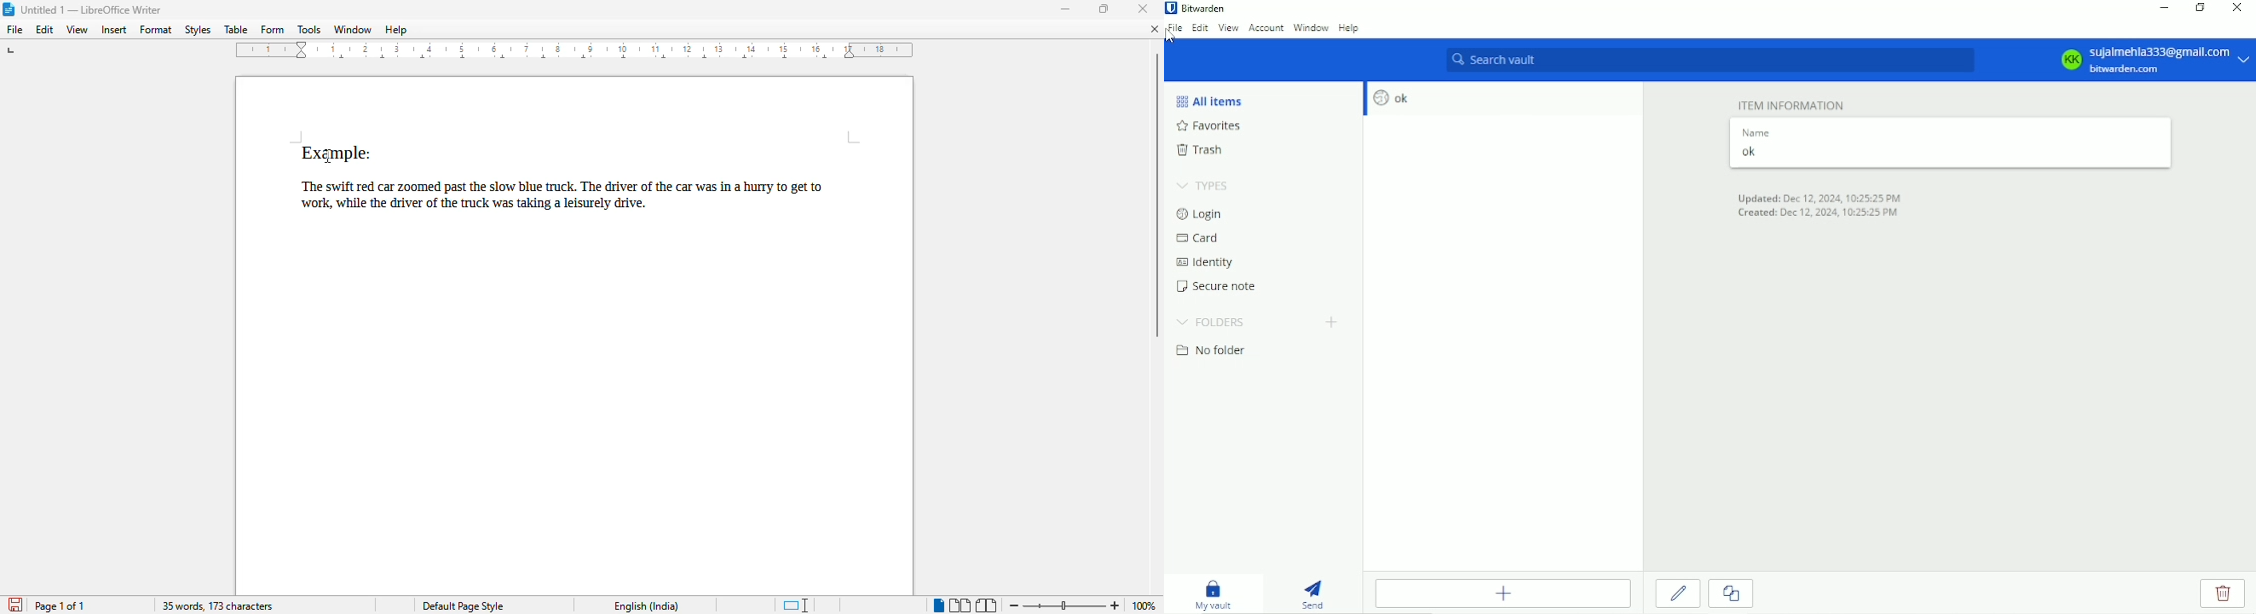 Image resolution: width=2268 pixels, height=616 pixels. What do you see at coordinates (93, 9) in the screenshot?
I see `Untitled 1 -- LibreOffice Writer` at bounding box center [93, 9].